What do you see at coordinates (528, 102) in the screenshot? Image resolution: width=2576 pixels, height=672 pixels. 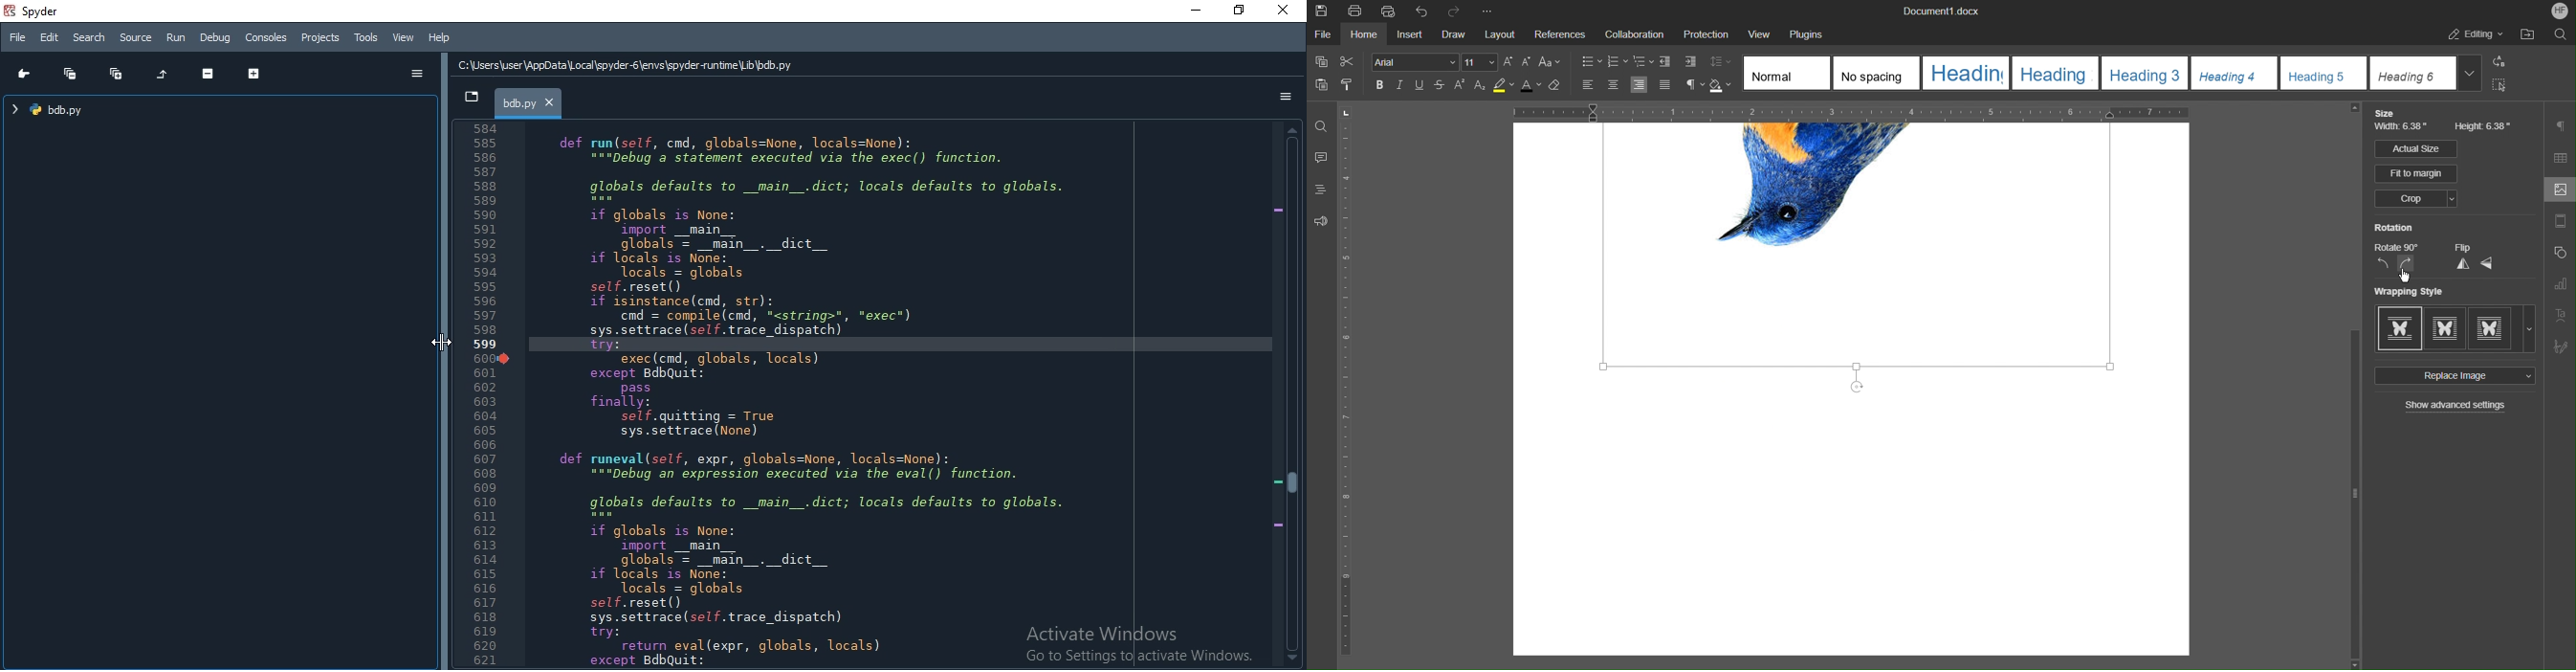 I see `bdb.py` at bounding box center [528, 102].